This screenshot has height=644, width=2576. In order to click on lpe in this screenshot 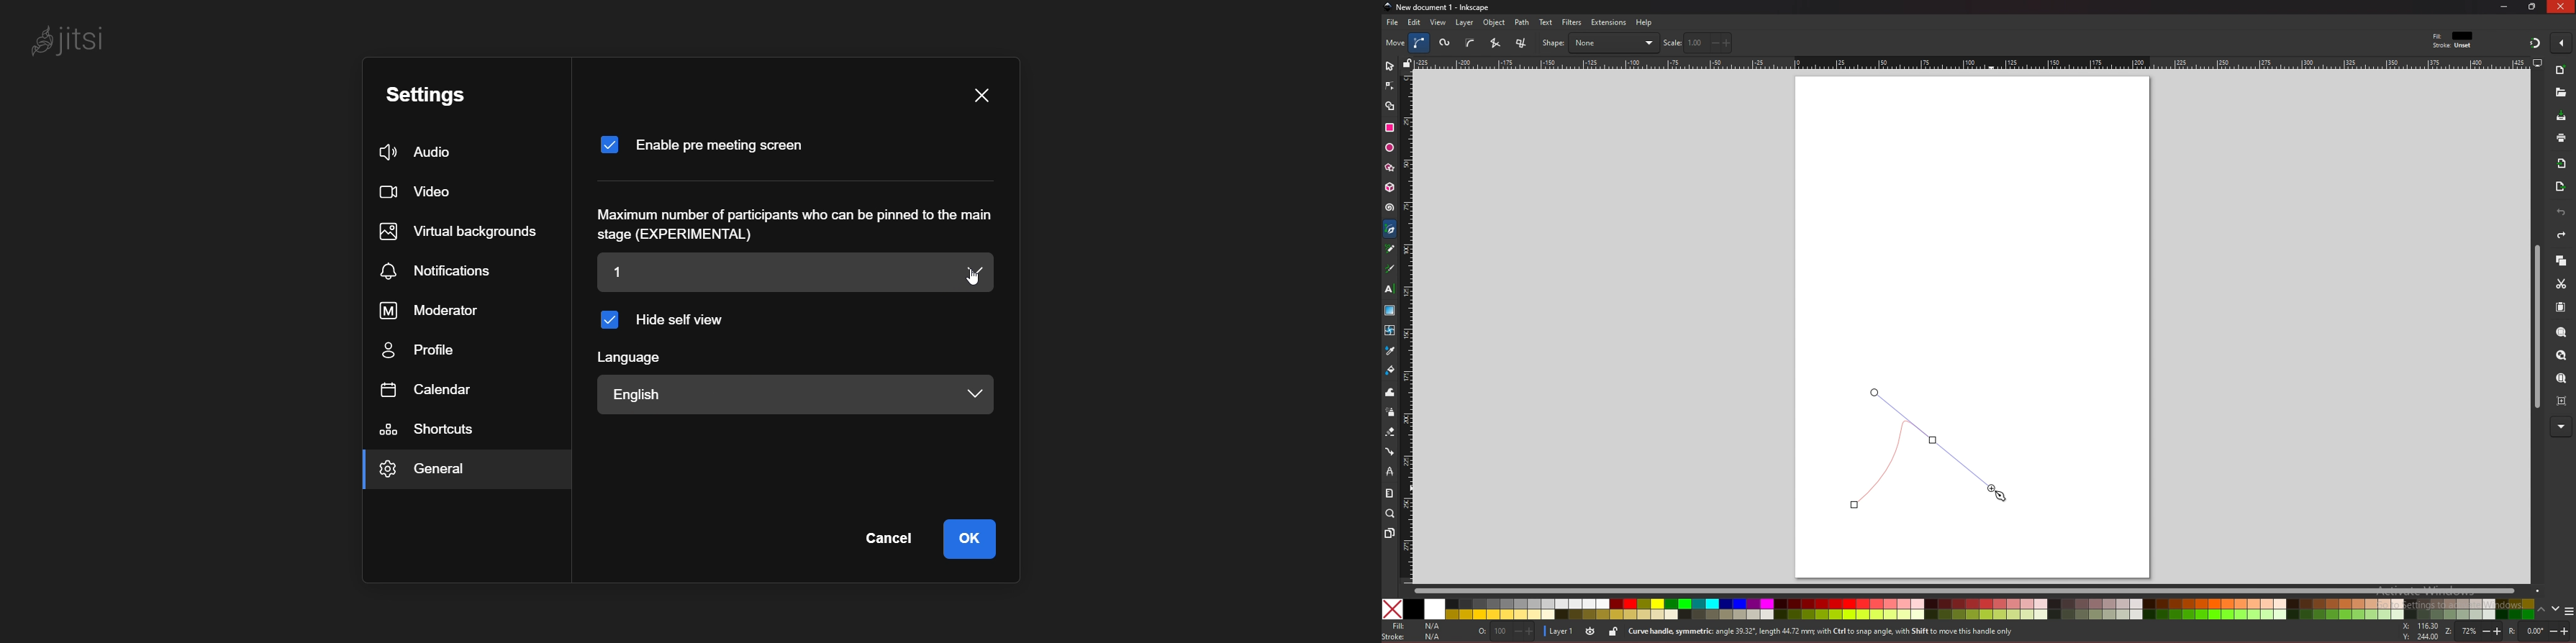, I will do `click(1390, 471)`.